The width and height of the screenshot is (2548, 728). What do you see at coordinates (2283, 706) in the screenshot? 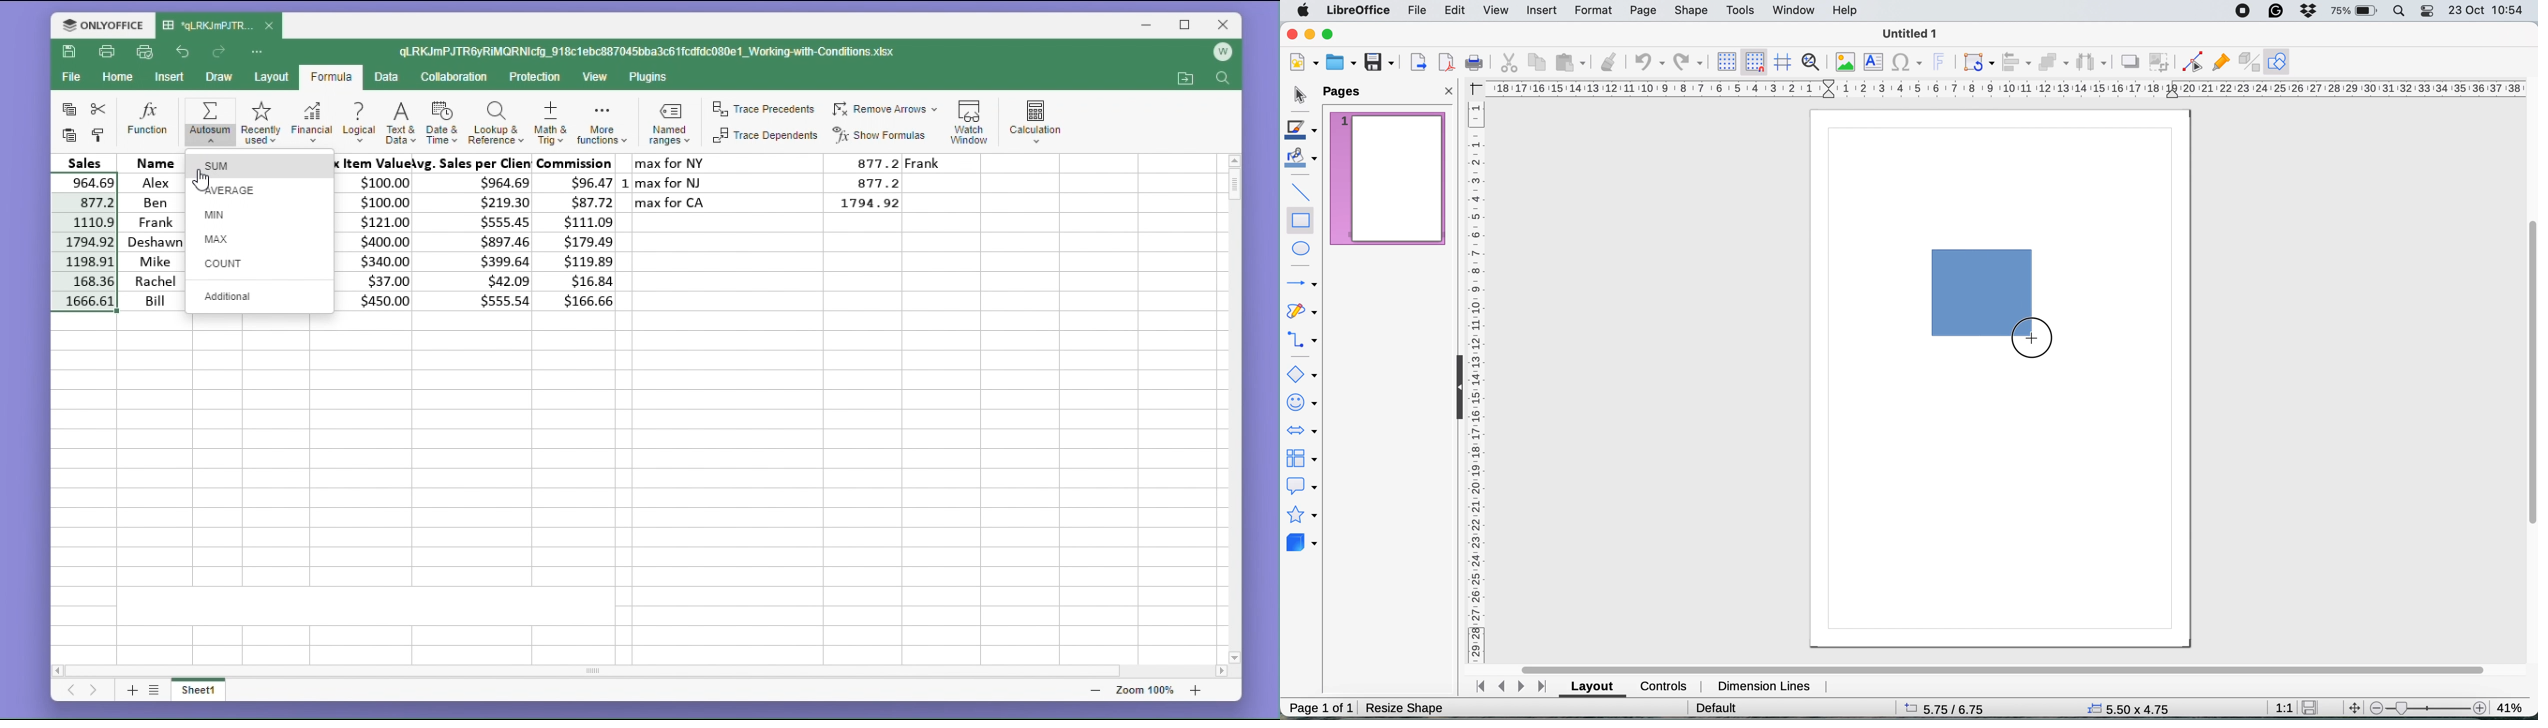
I see `1:1` at bounding box center [2283, 706].